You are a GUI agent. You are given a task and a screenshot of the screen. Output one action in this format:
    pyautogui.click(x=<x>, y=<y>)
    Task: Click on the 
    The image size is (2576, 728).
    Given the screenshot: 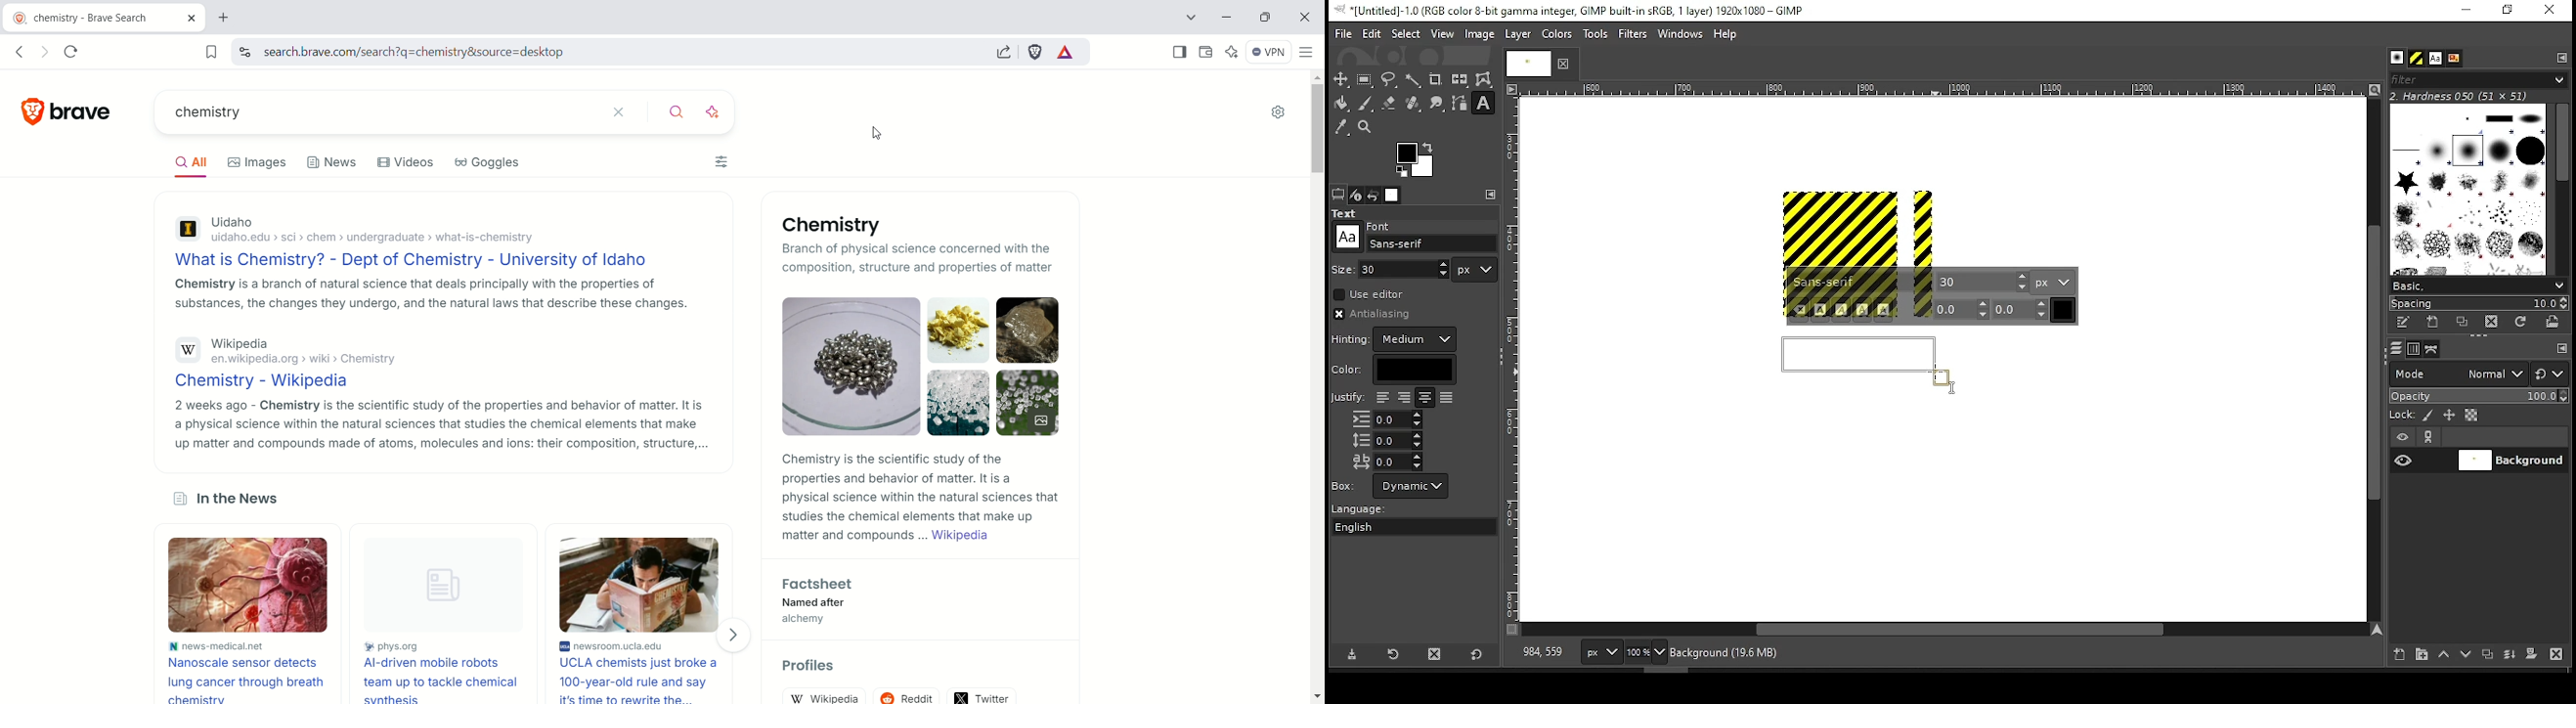 What is the action you would take?
    pyautogui.click(x=1513, y=359)
    